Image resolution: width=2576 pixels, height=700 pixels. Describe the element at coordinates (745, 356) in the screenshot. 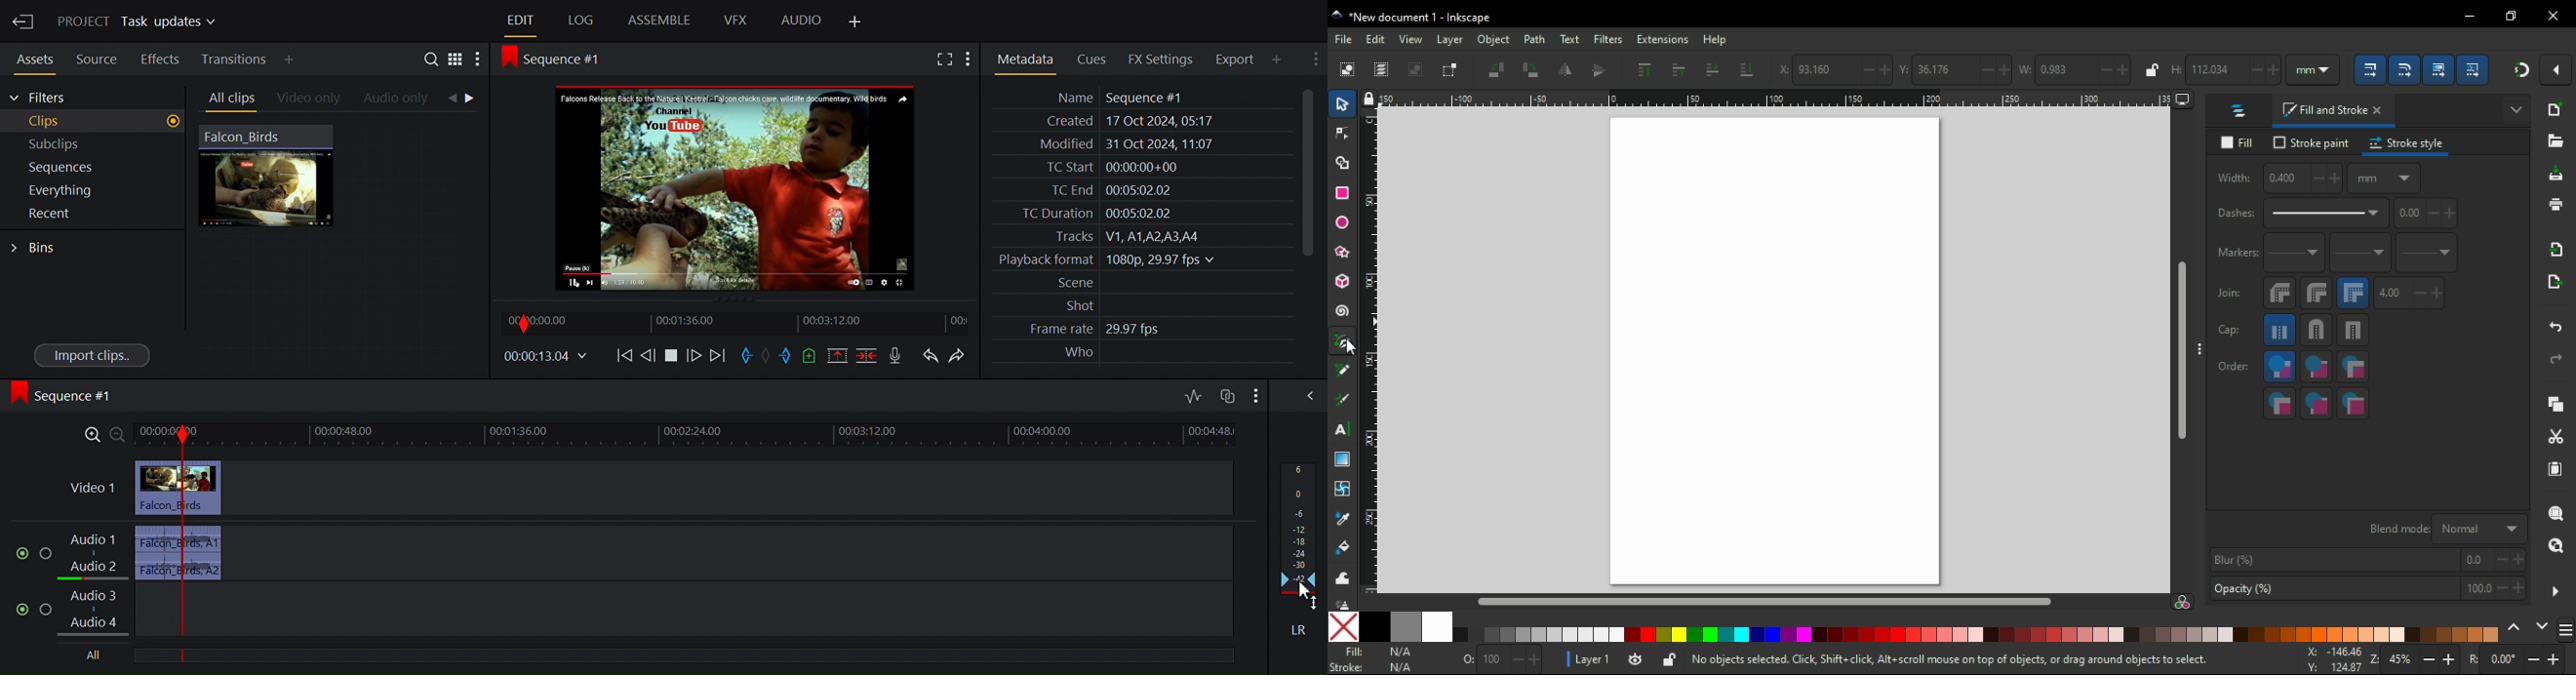

I see `Mark in` at that location.